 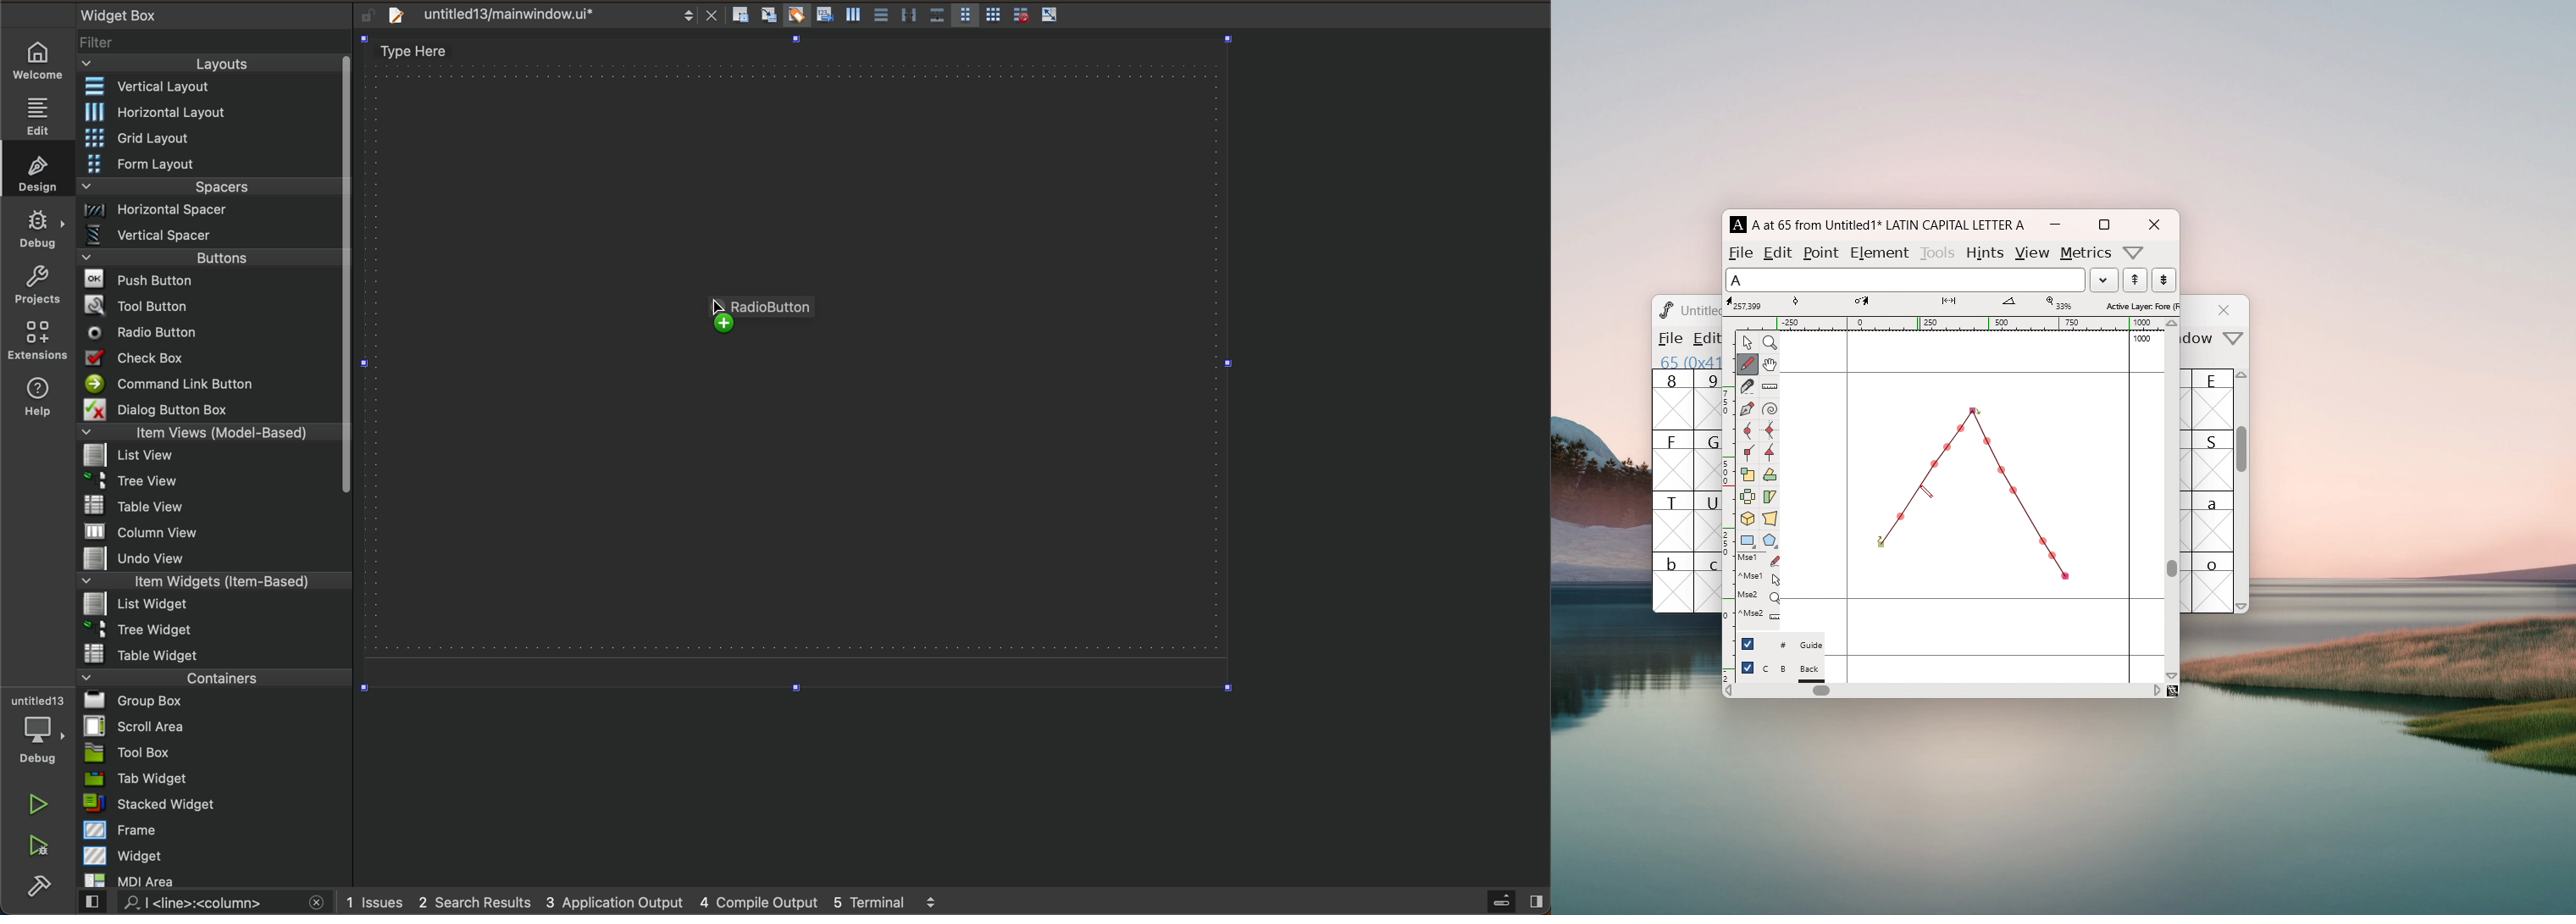 I want to click on show the previous word in the wordlist, so click(x=2163, y=280).